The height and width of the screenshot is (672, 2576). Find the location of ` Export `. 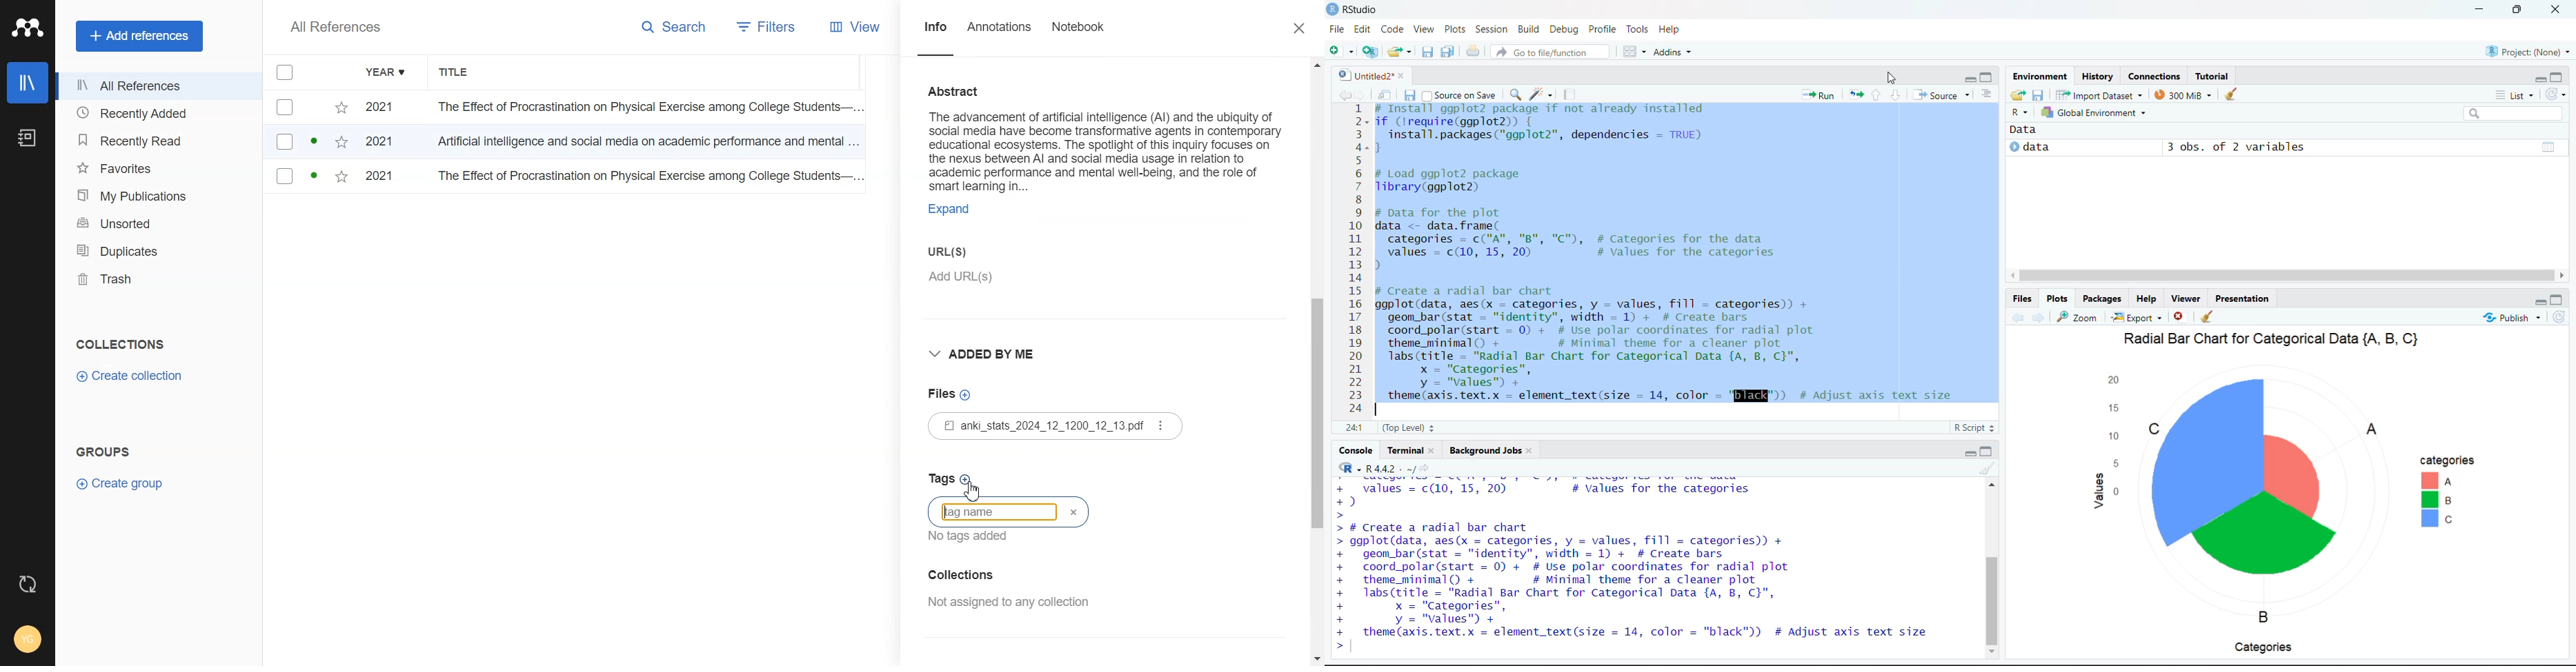

 Export  is located at coordinates (2136, 316).